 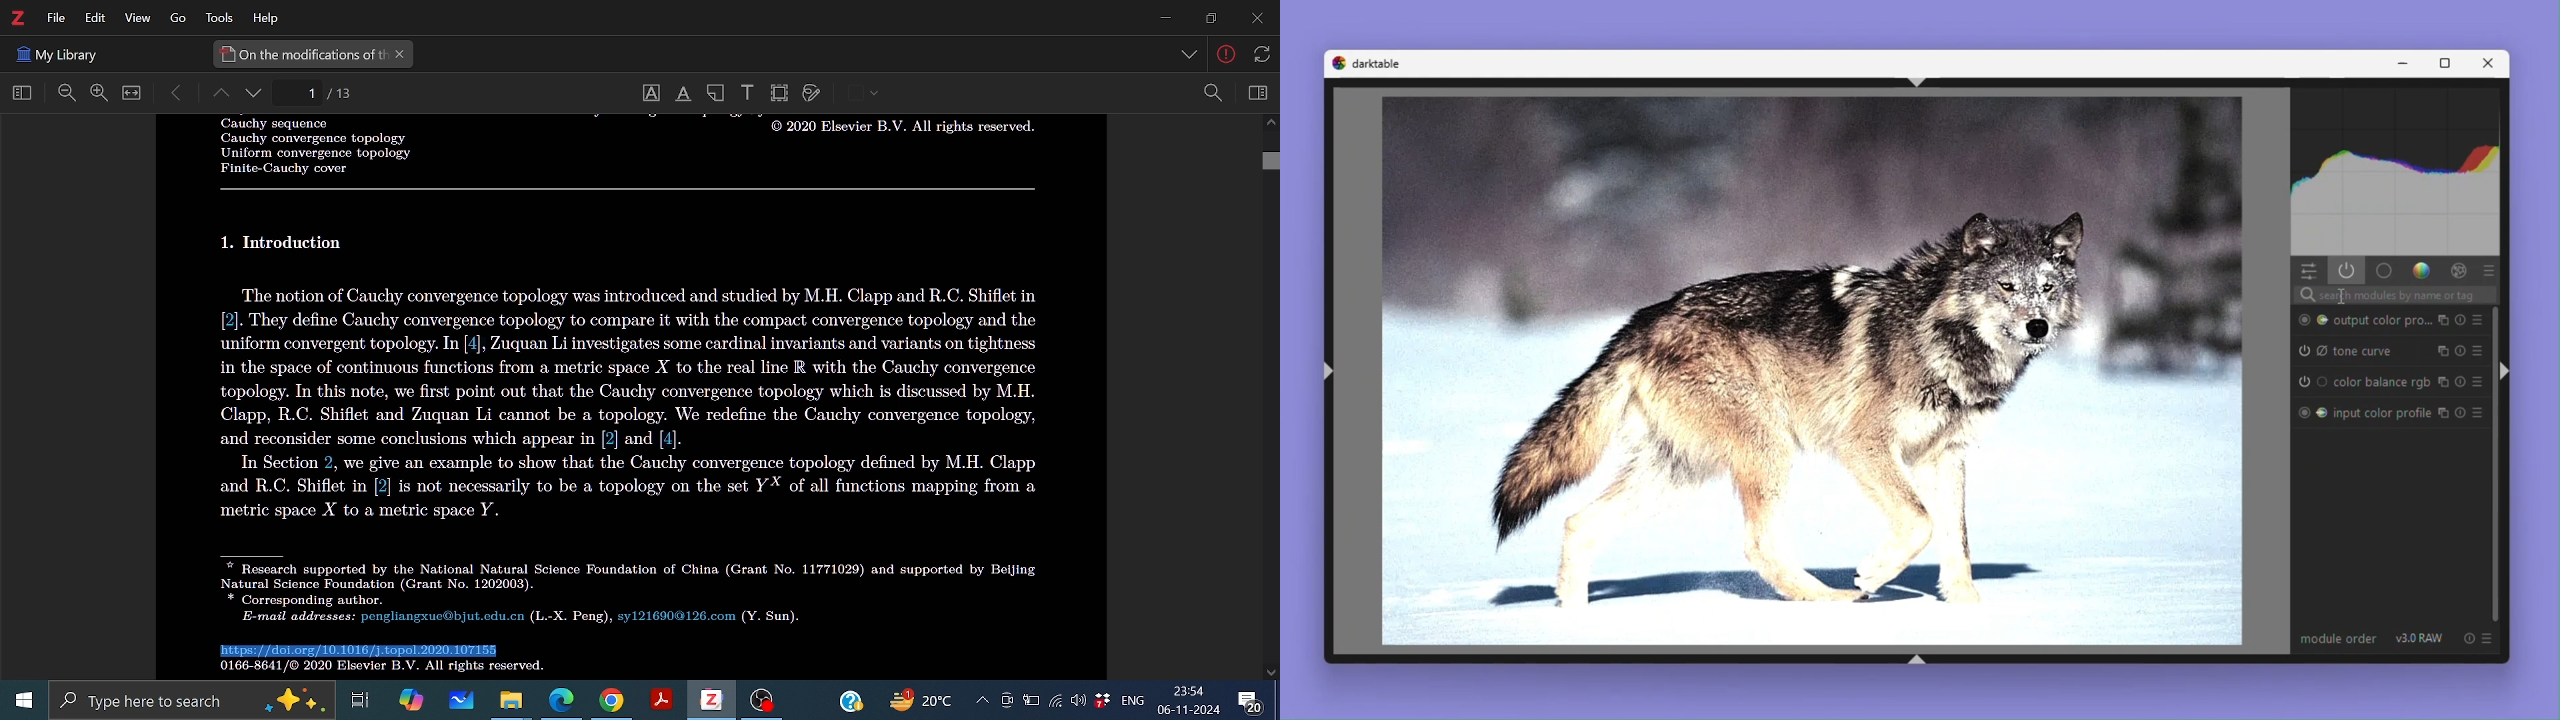 I want to click on page down, so click(x=256, y=95).